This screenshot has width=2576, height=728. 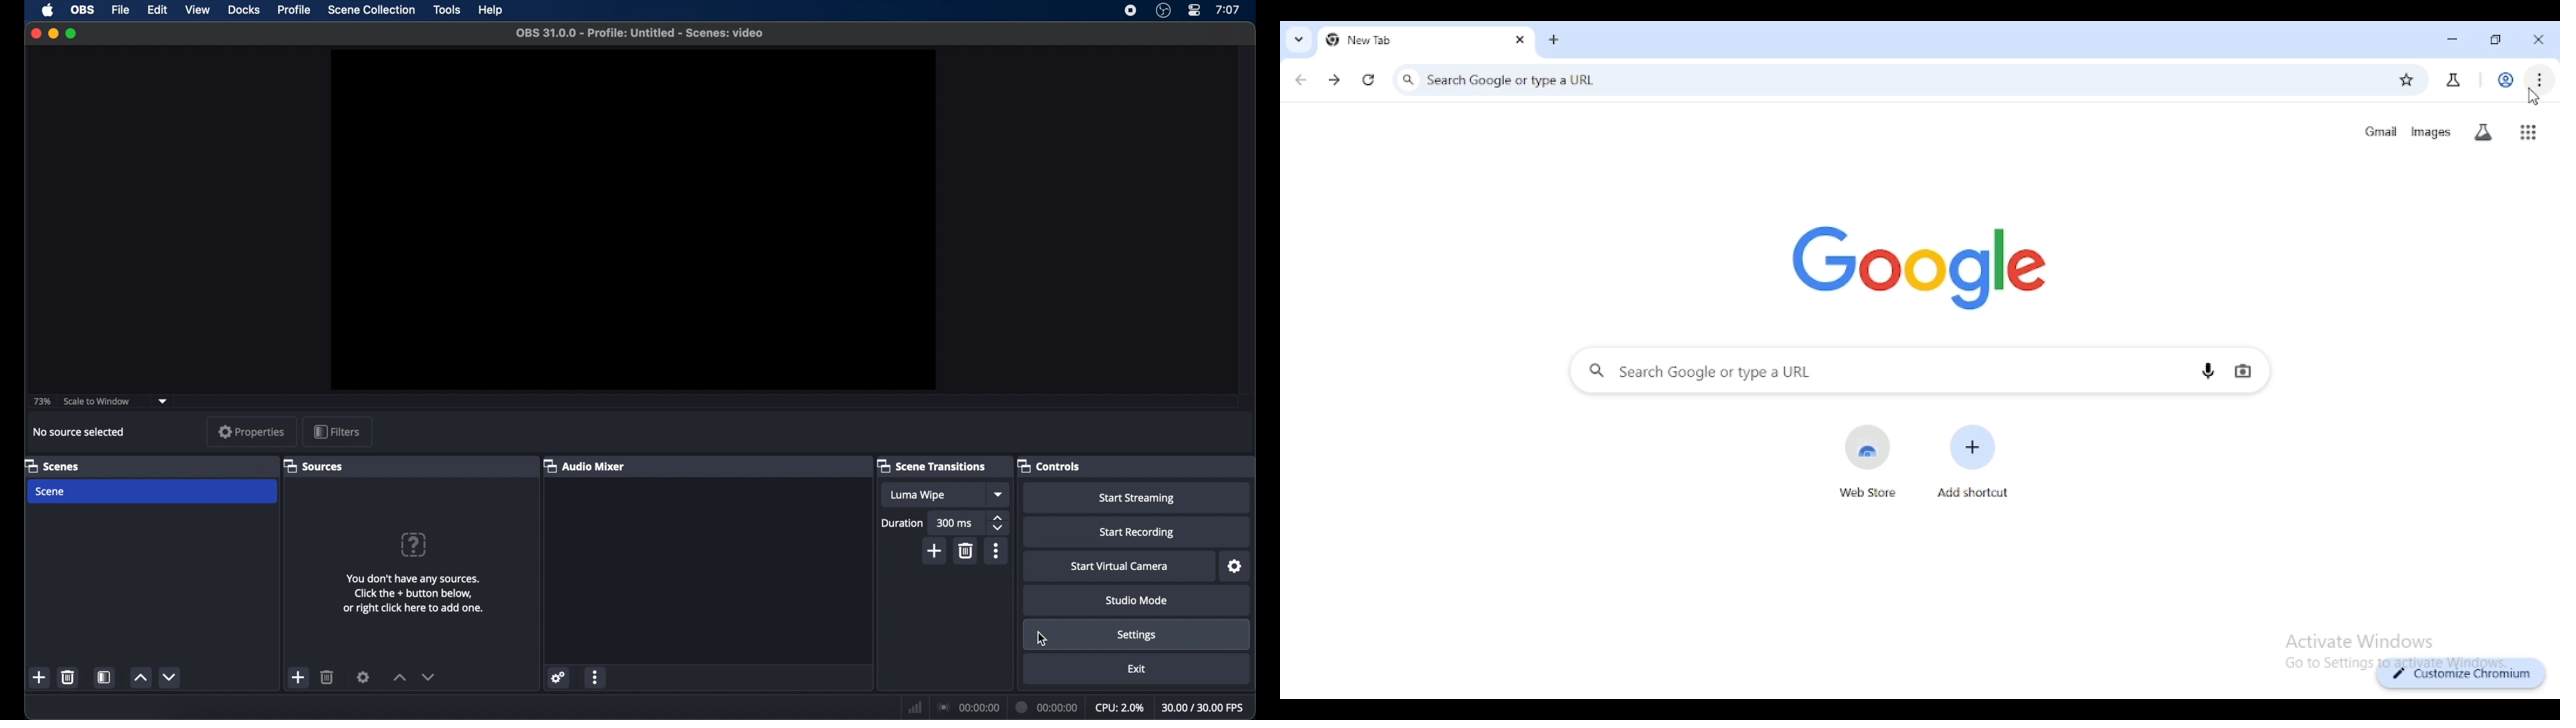 I want to click on control center, so click(x=1193, y=10).